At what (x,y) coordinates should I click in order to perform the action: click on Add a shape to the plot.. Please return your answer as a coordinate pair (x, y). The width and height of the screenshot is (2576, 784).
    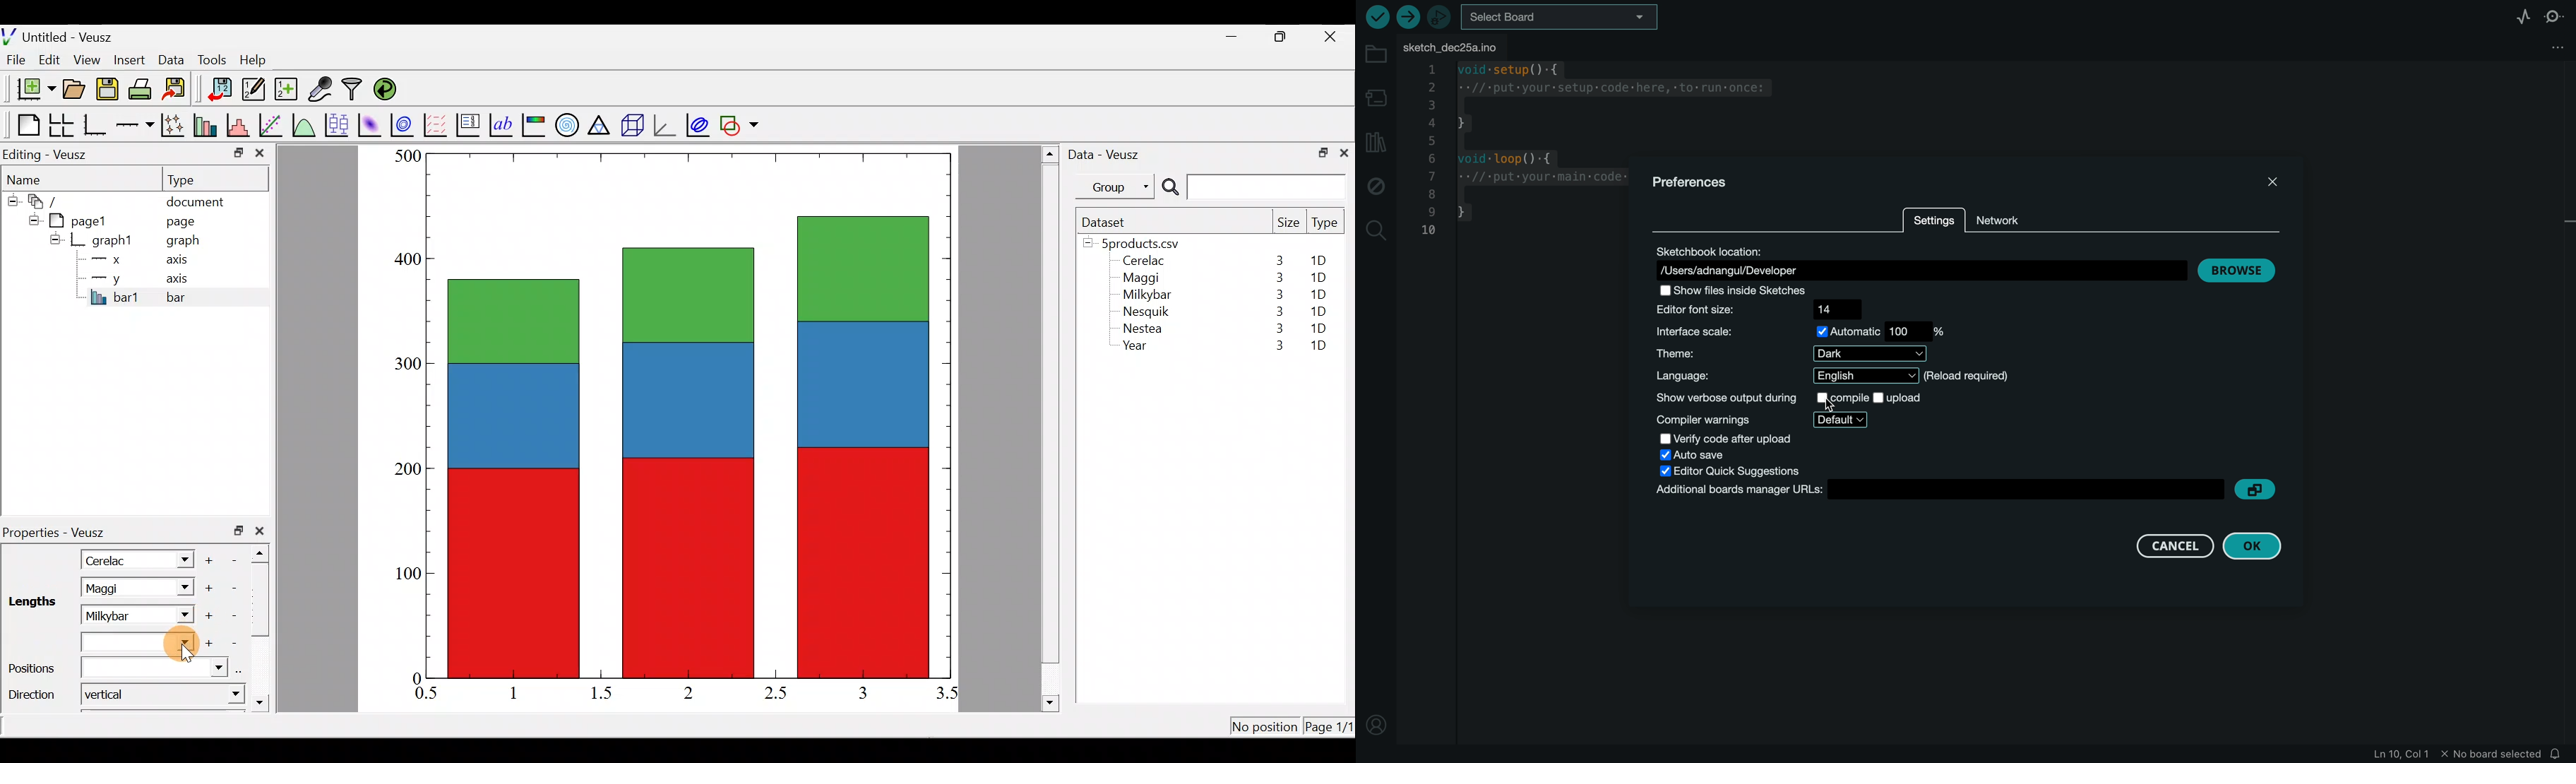
    Looking at the image, I should click on (740, 123).